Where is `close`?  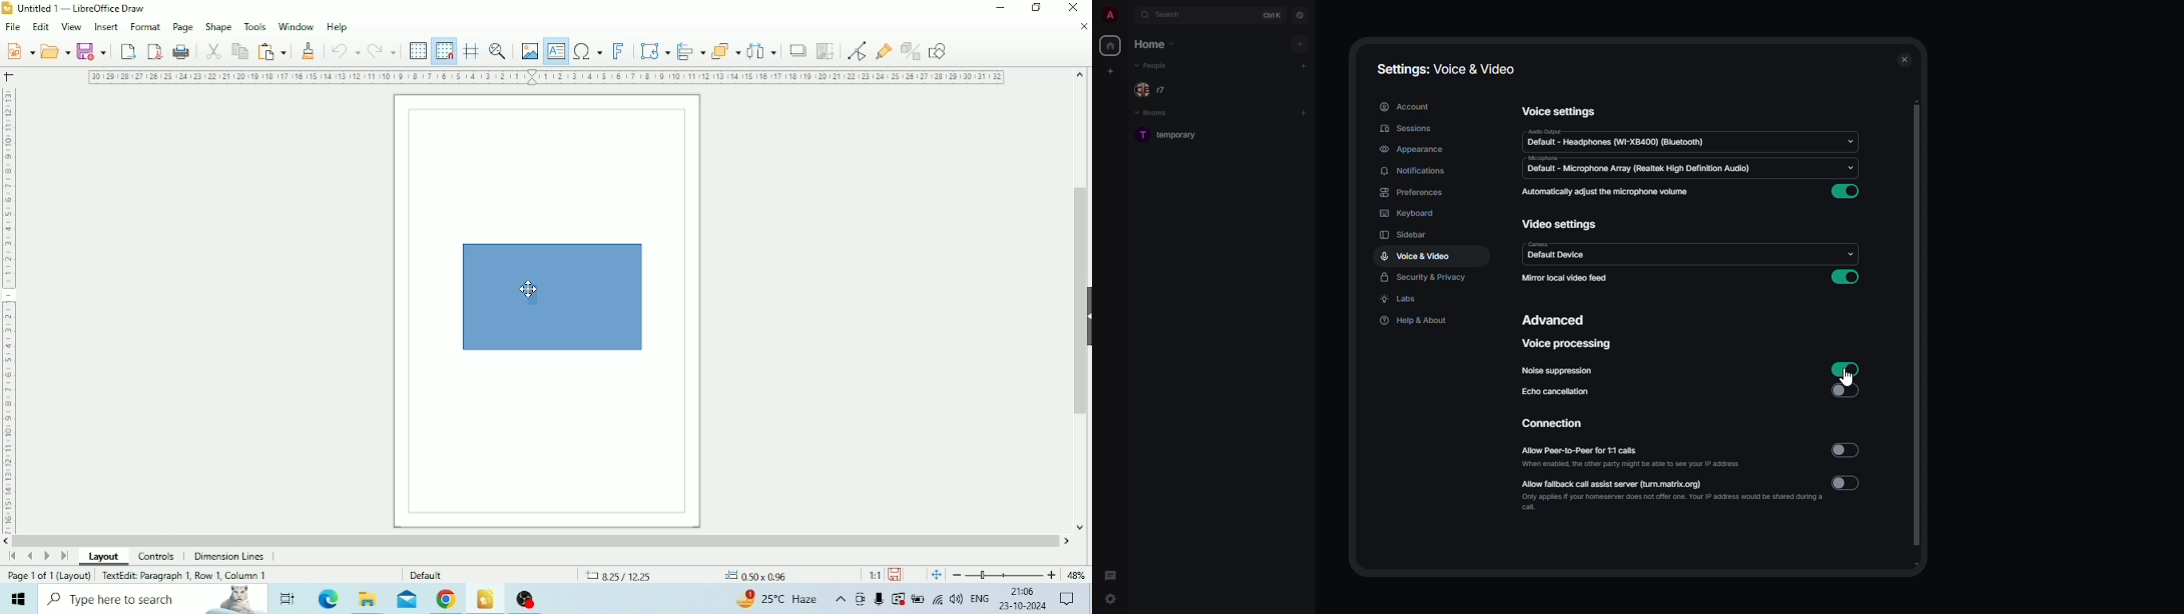
close is located at coordinates (1903, 59).